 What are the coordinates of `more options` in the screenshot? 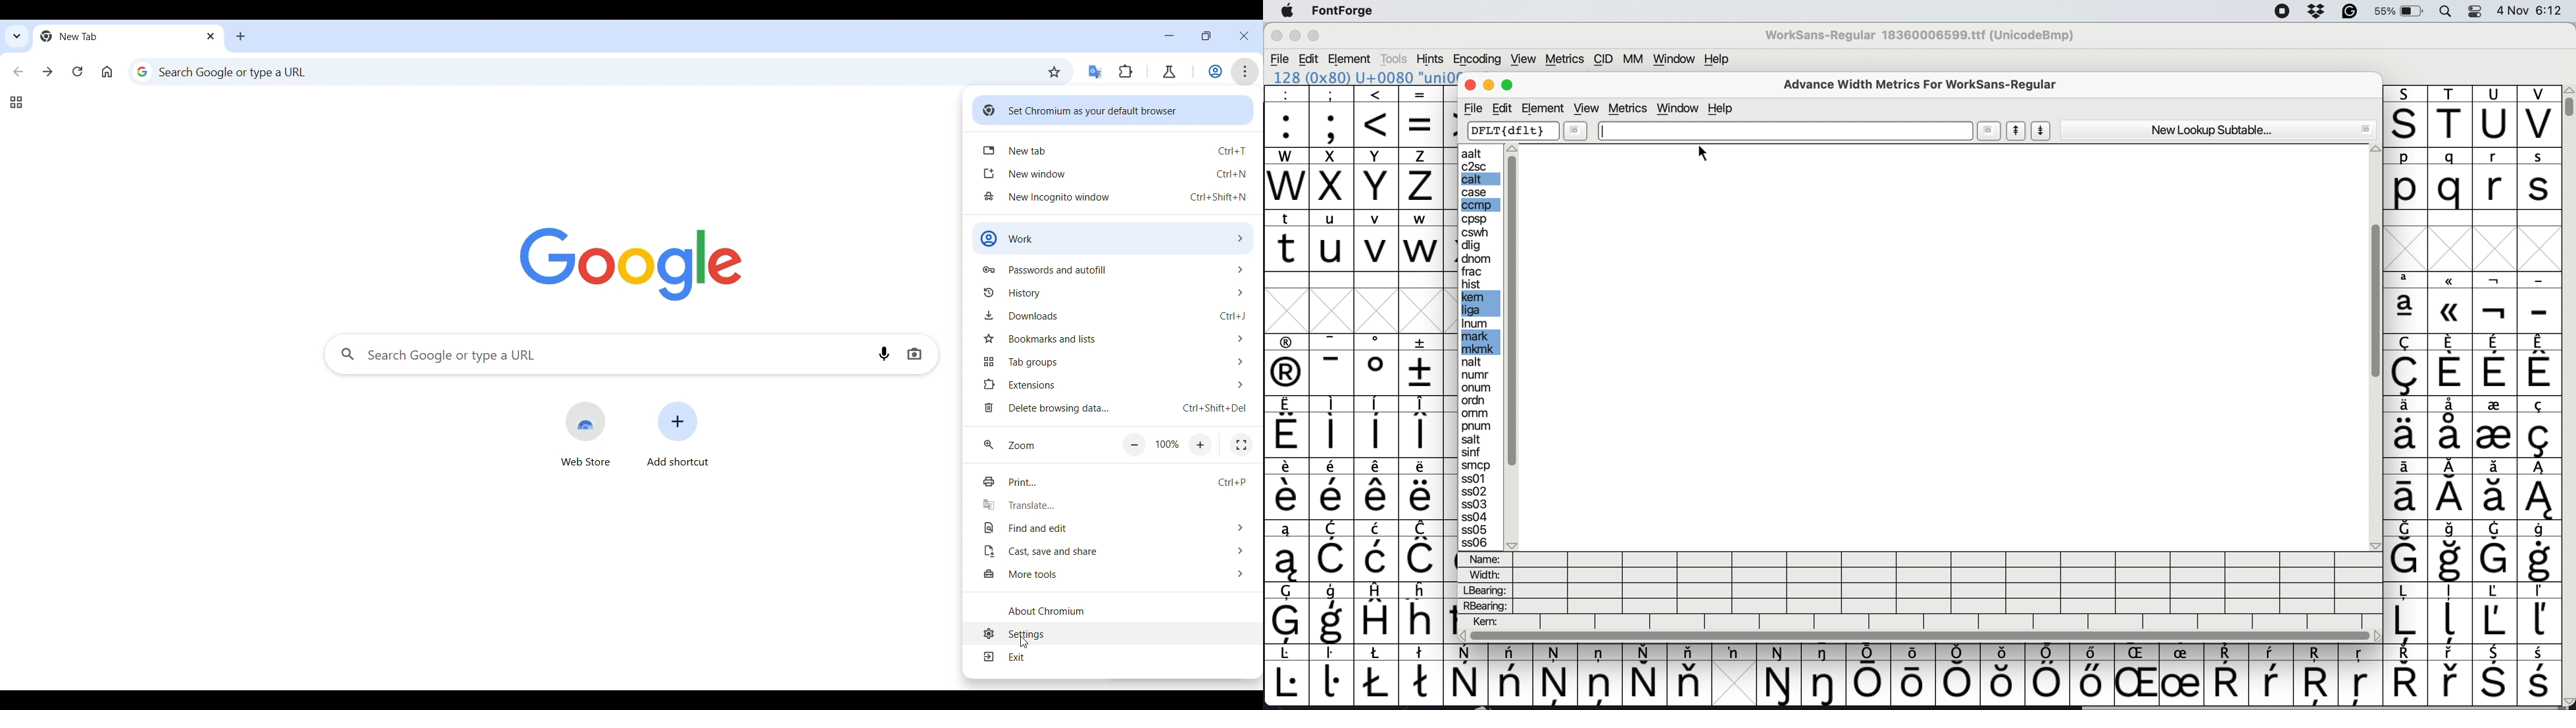 It's located at (1576, 131).